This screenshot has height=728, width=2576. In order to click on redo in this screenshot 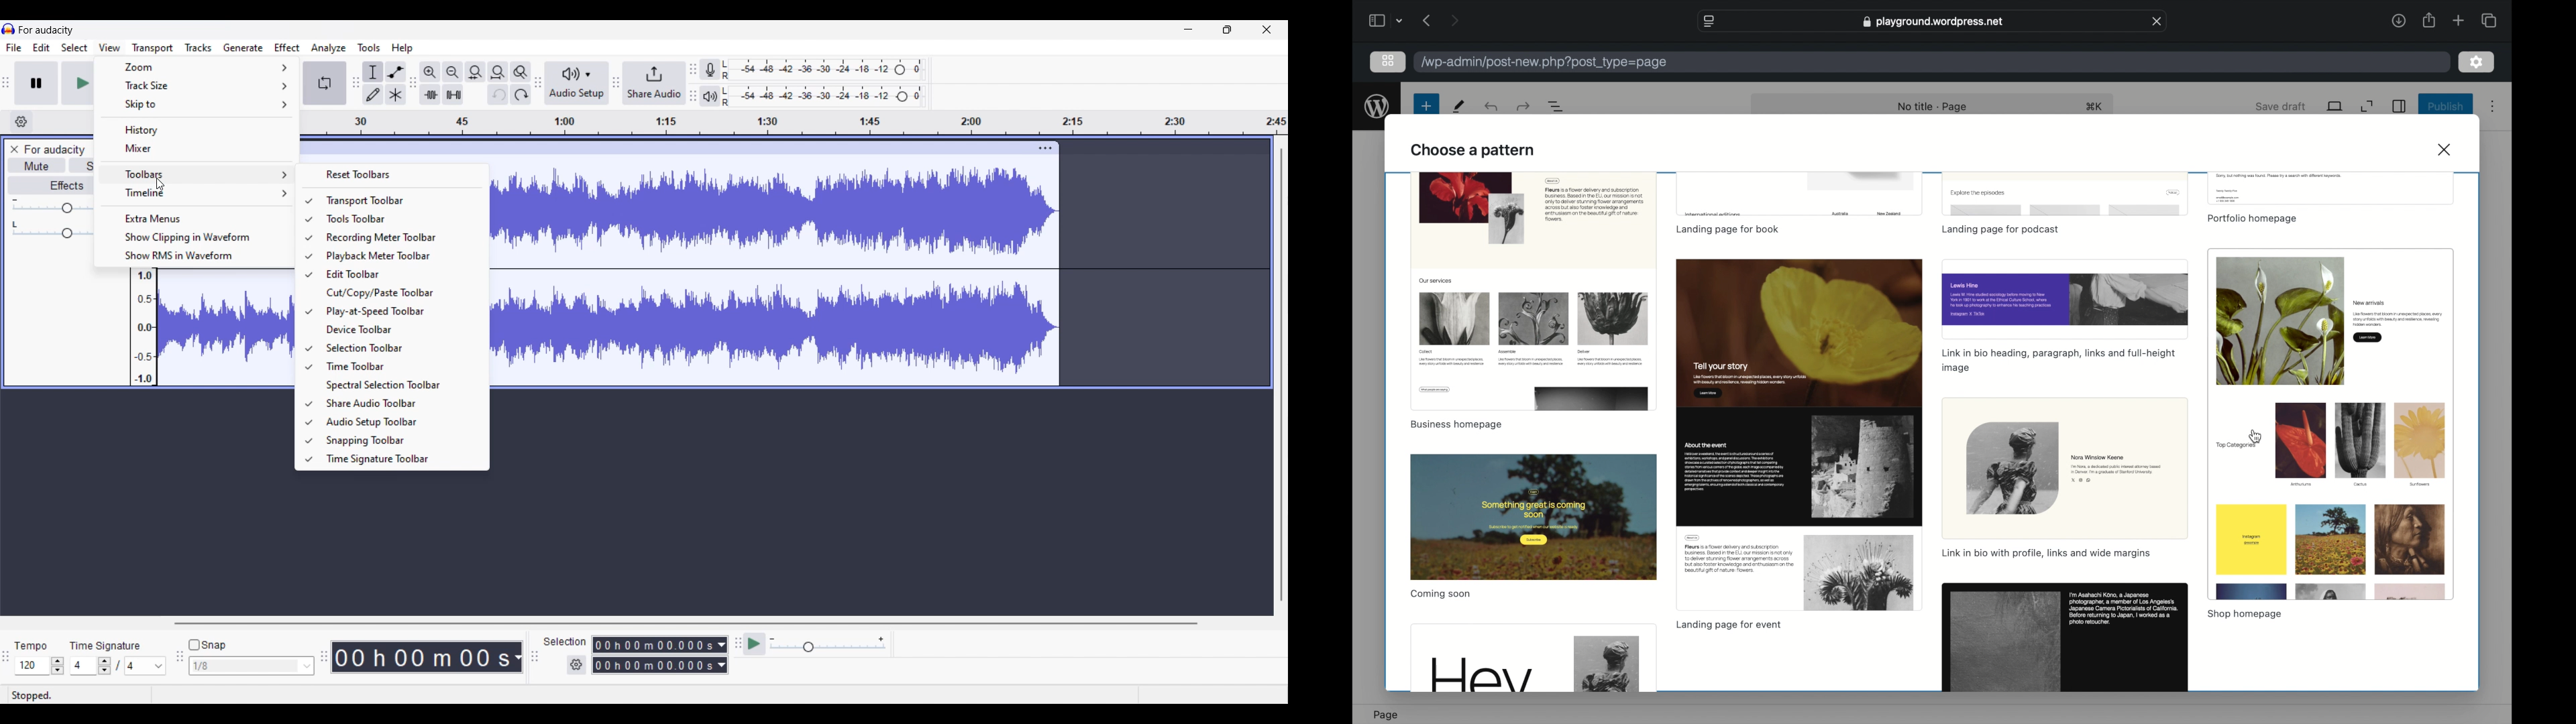, I will do `click(1493, 107)`.